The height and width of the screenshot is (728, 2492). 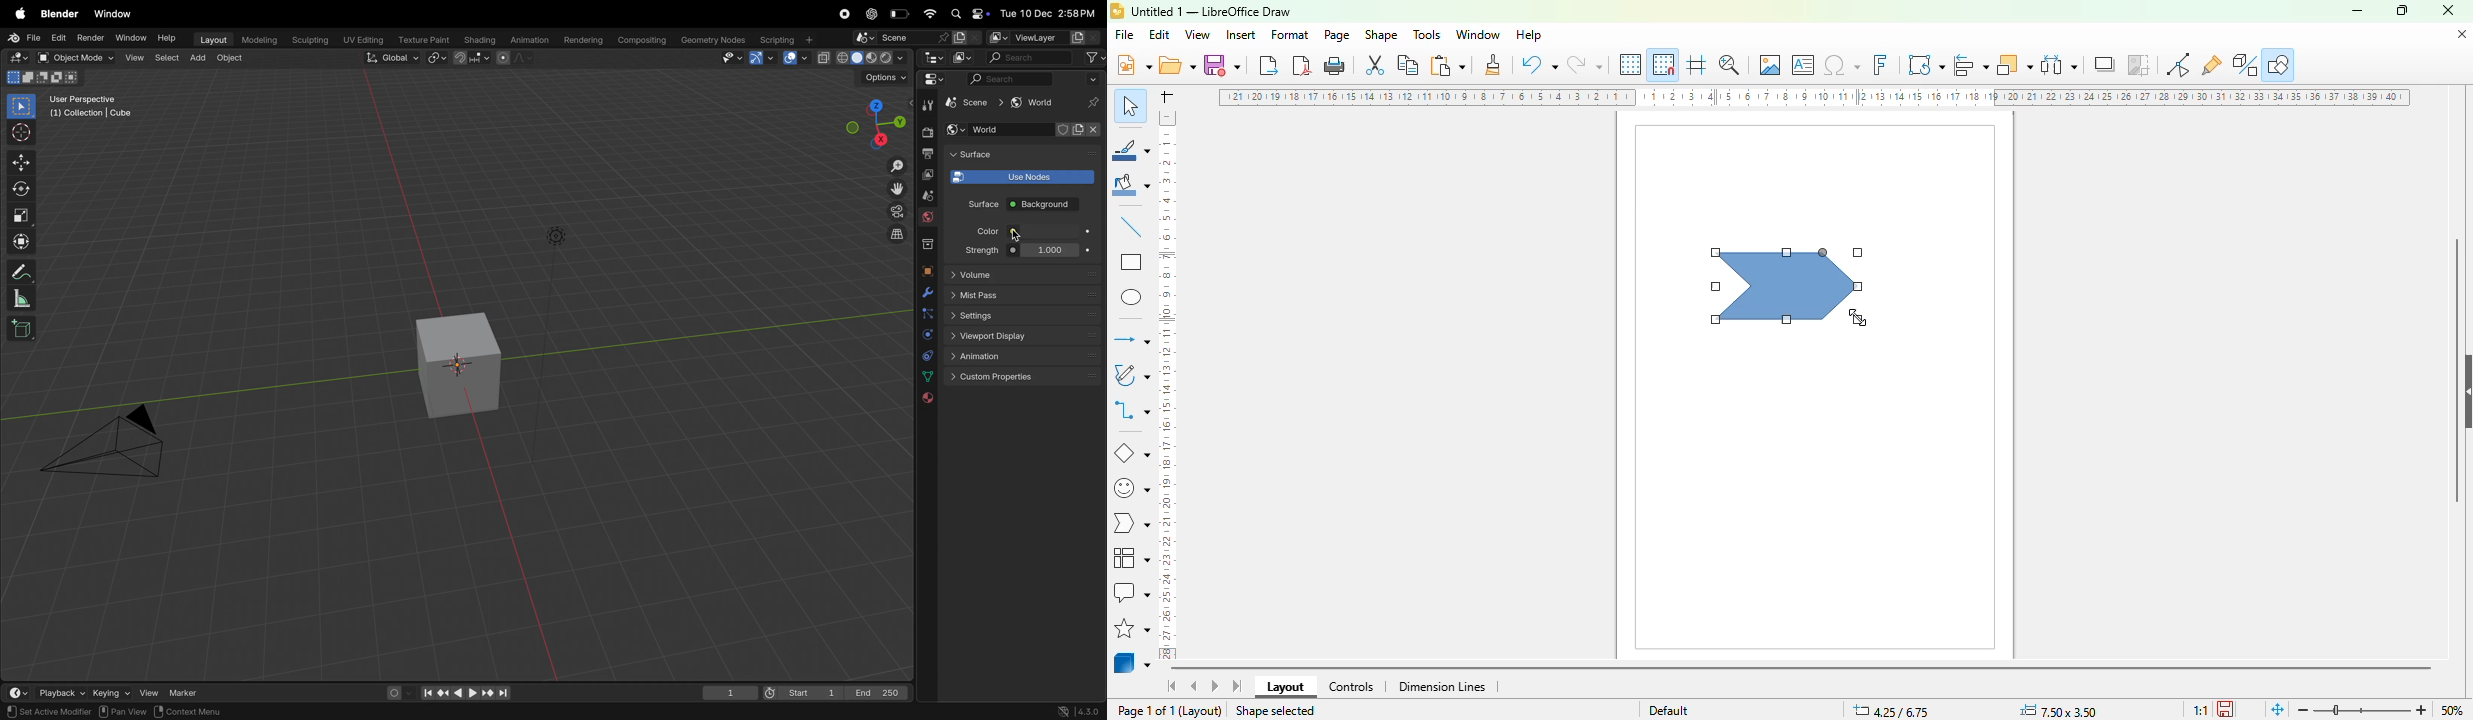 I want to click on insert special characters, so click(x=1842, y=65).